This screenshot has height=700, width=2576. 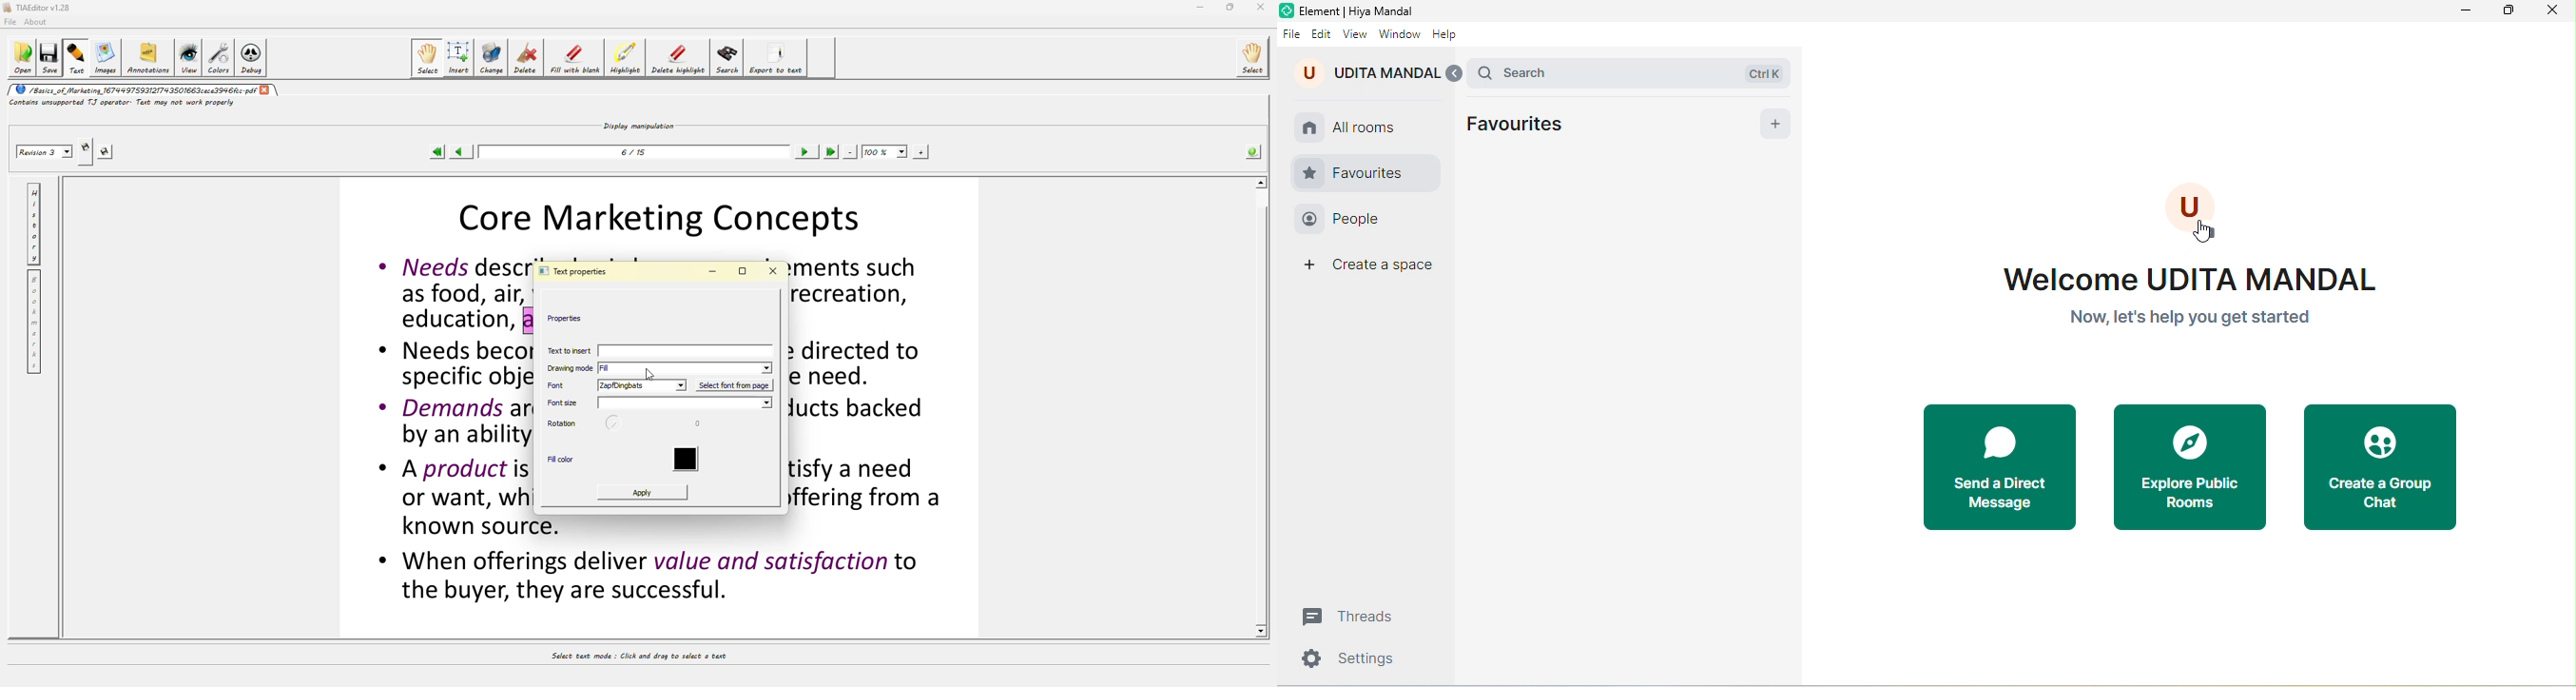 What do you see at coordinates (2000, 467) in the screenshot?
I see `send a direct message` at bounding box center [2000, 467].